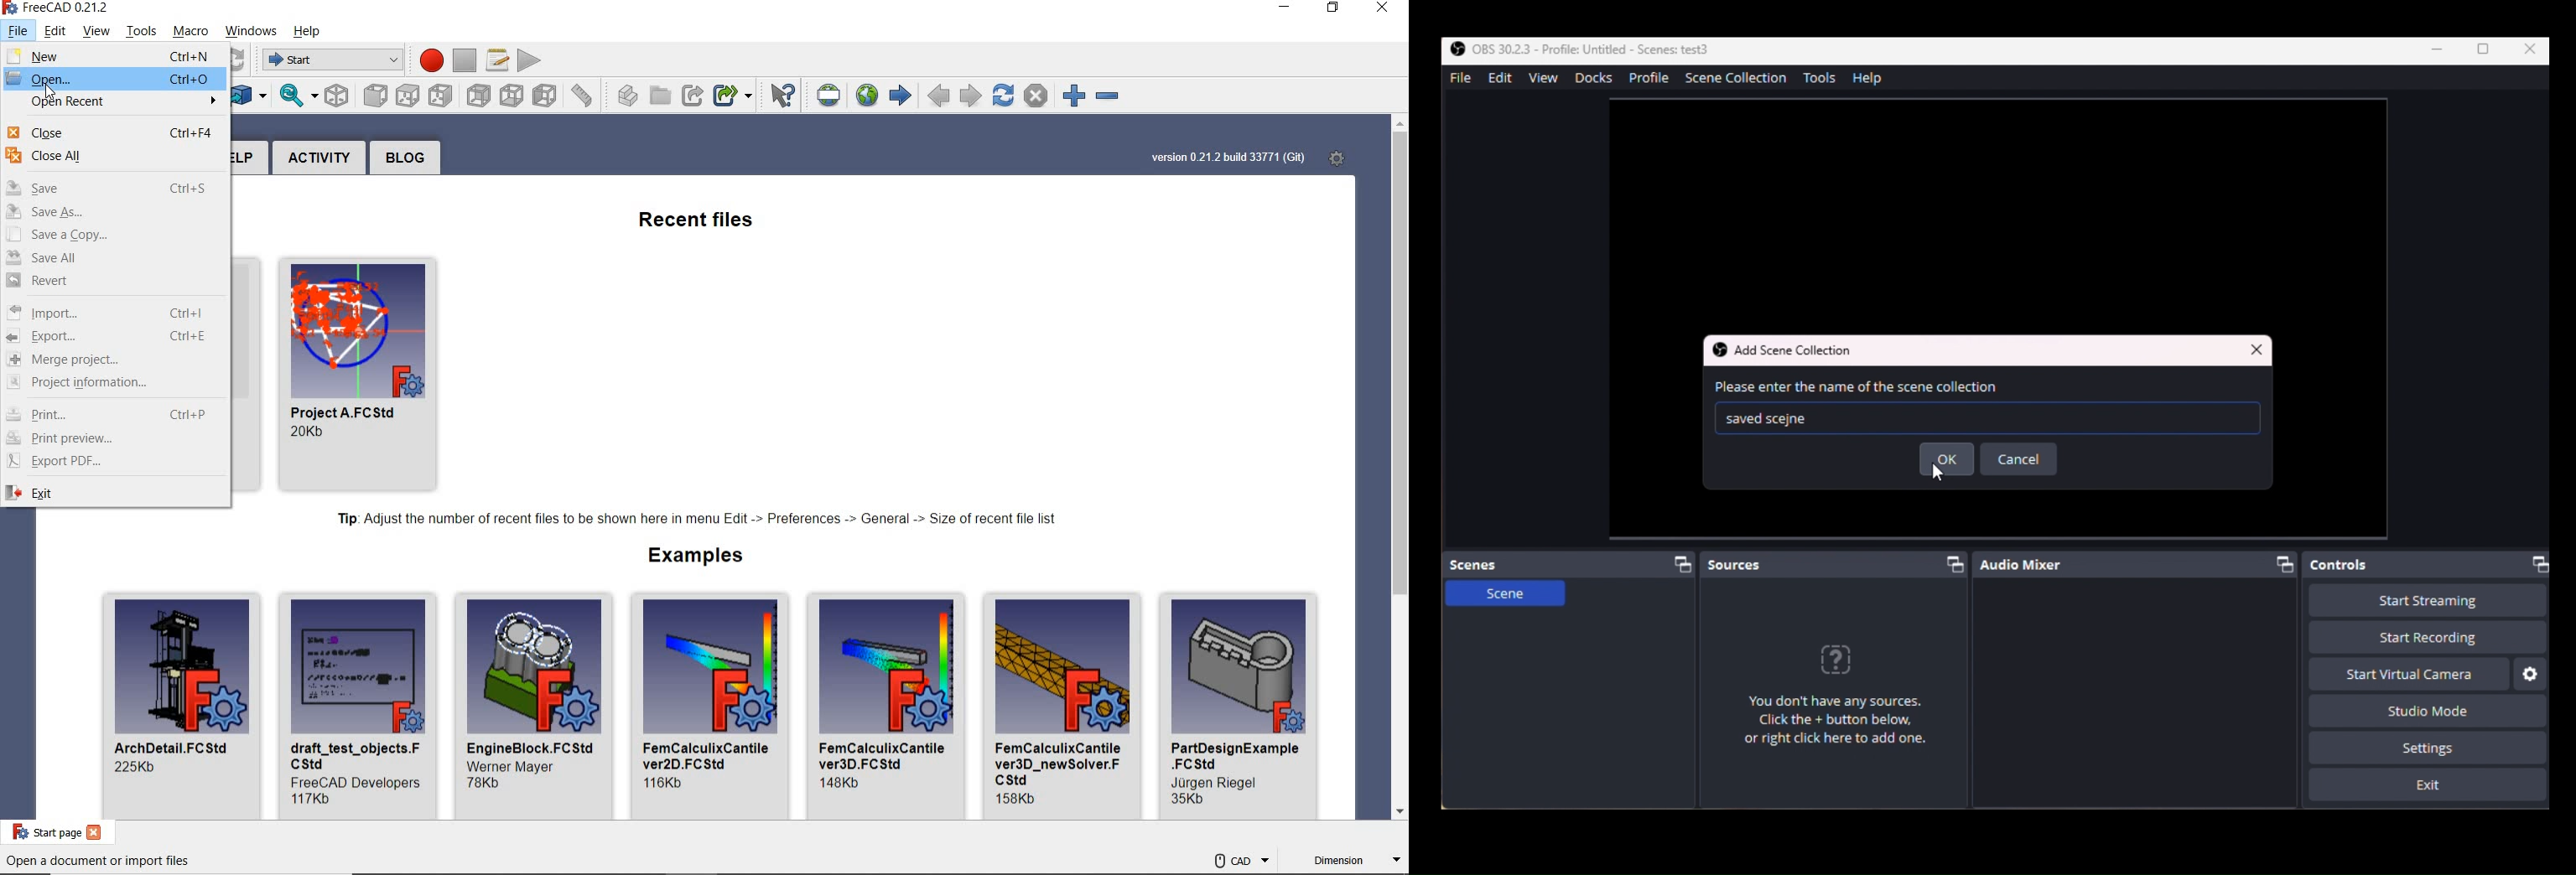  What do you see at coordinates (298, 96) in the screenshot?
I see `SYNC VIEW` at bounding box center [298, 96].